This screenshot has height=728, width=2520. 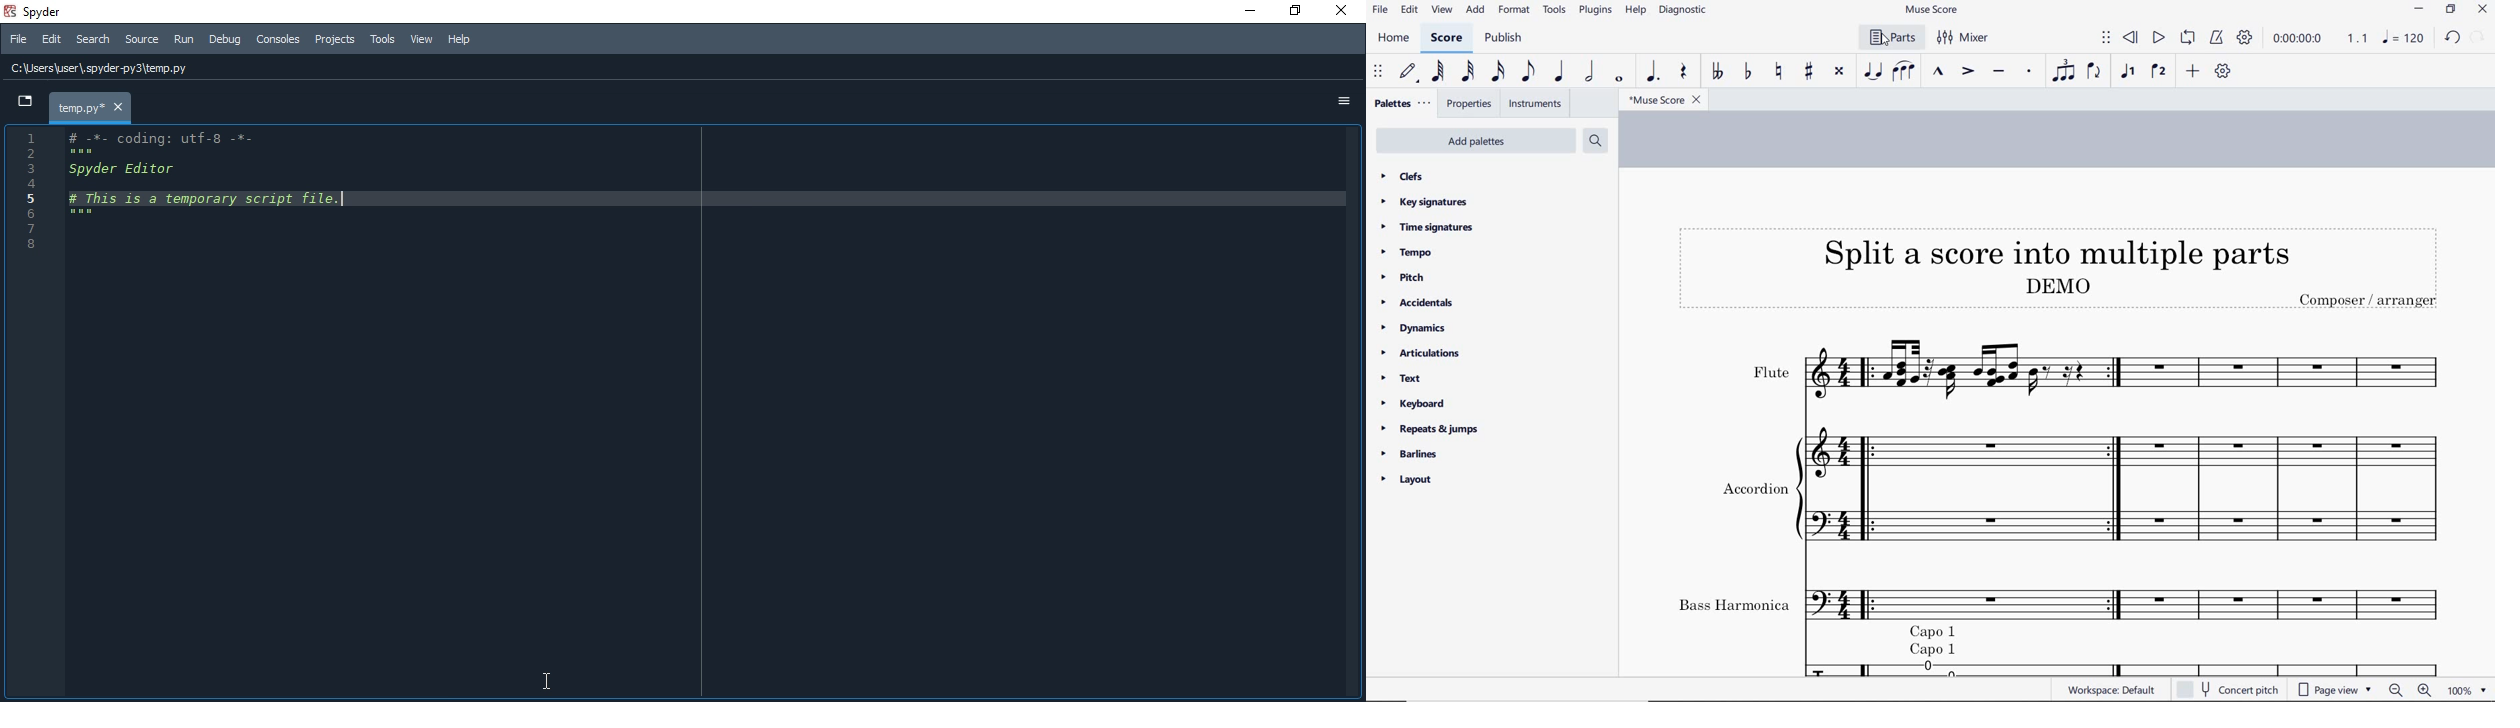 I want to click on customize toolbar, so click(x=2223, y=72).